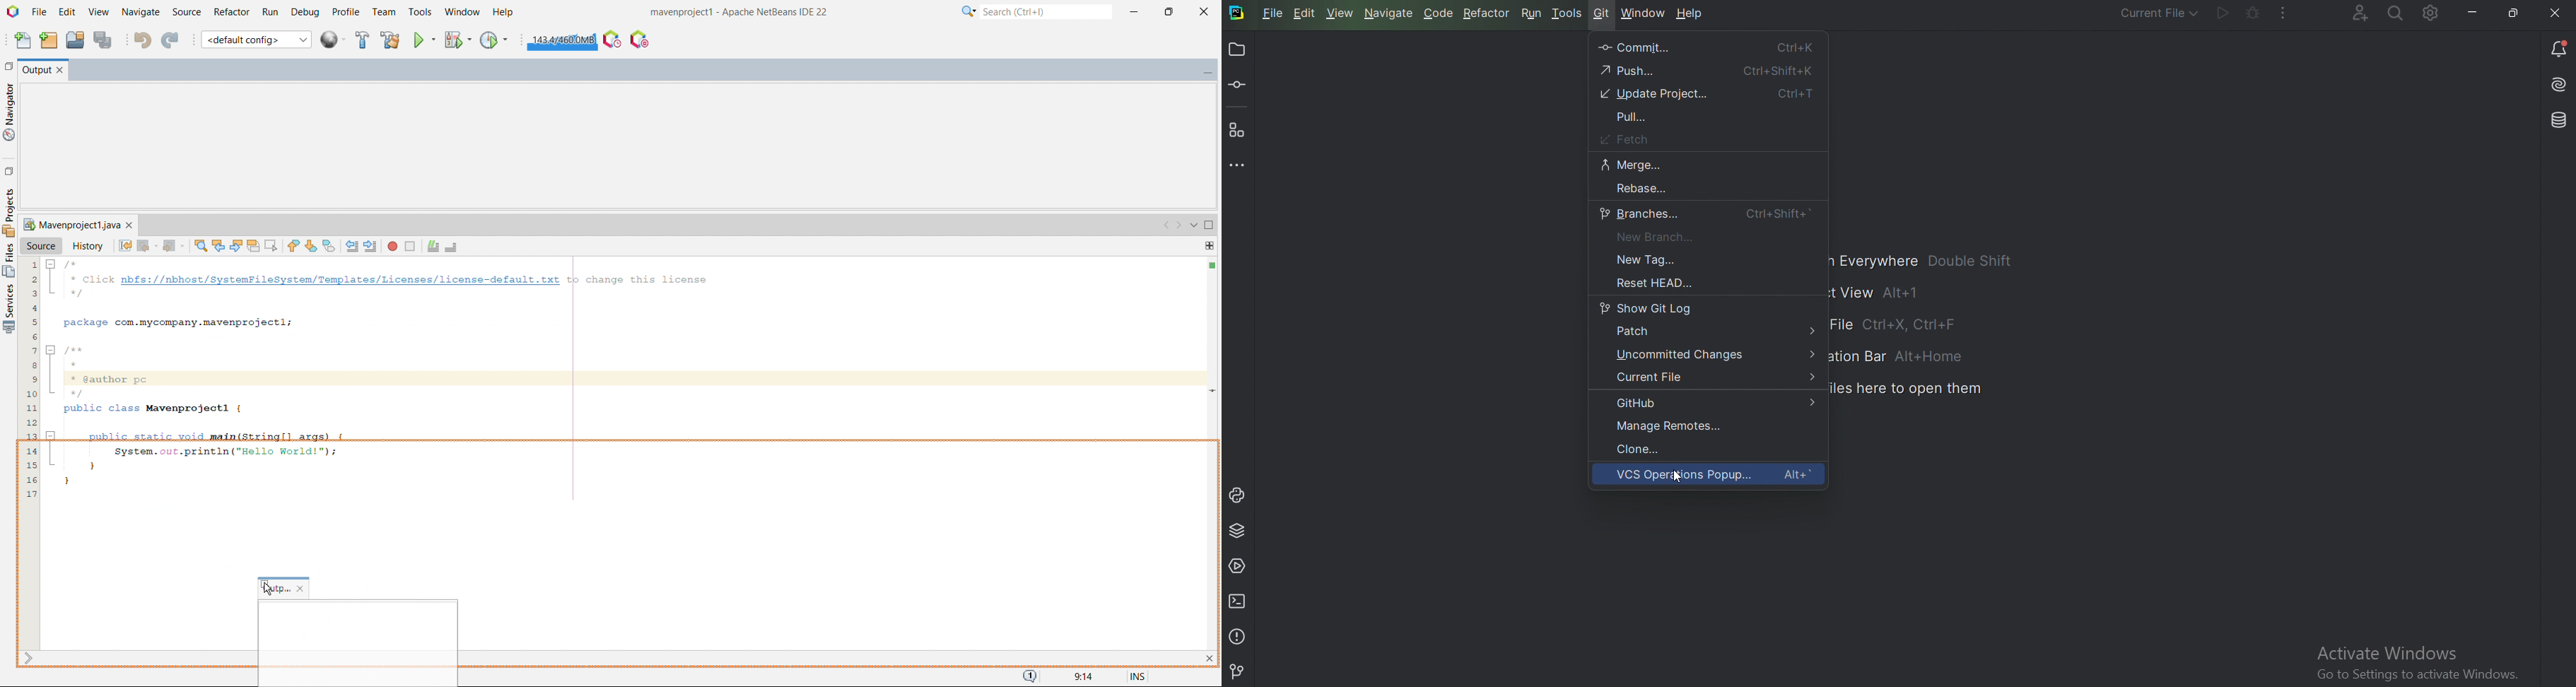 This screenshot has width=2576, height=700. Describe the element at coordinates (452, 247) in the screenshot. I see `uncomment` at that location.